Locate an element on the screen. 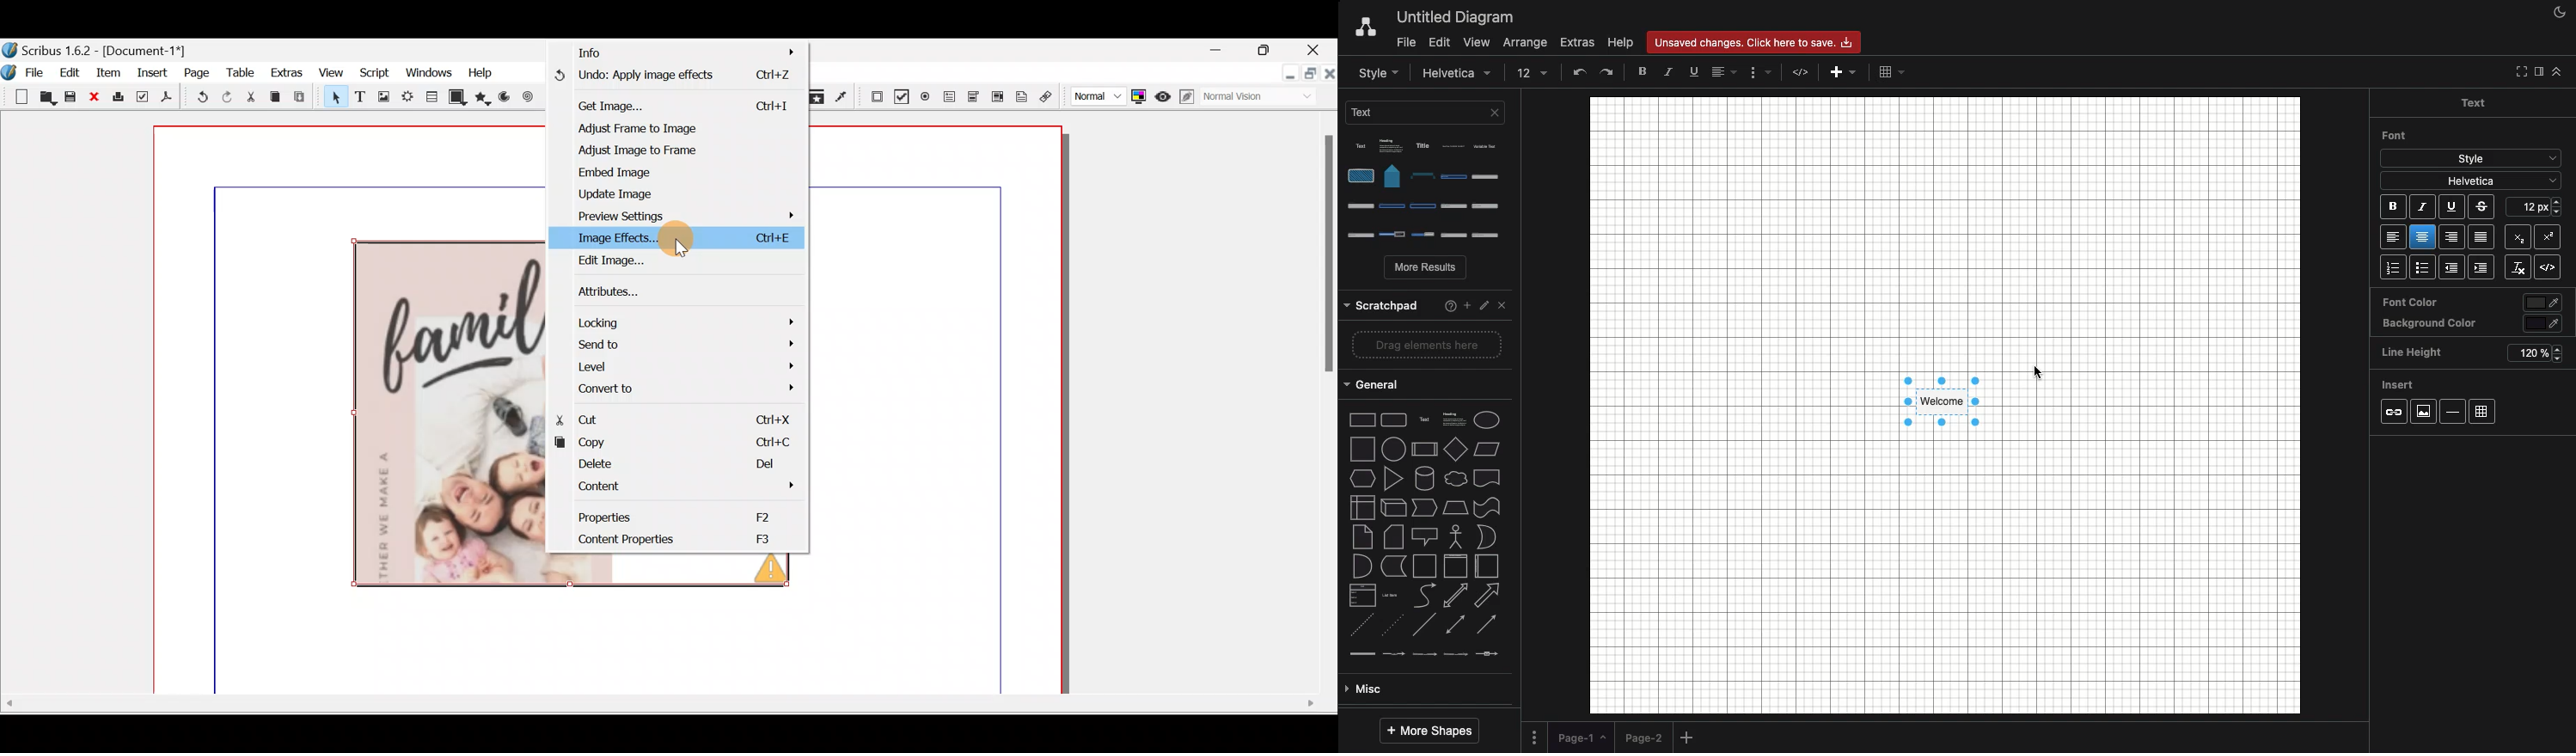 The width and height of the screenshot is (2576, 756). Right aligned is located at coordinates (2389, 237).